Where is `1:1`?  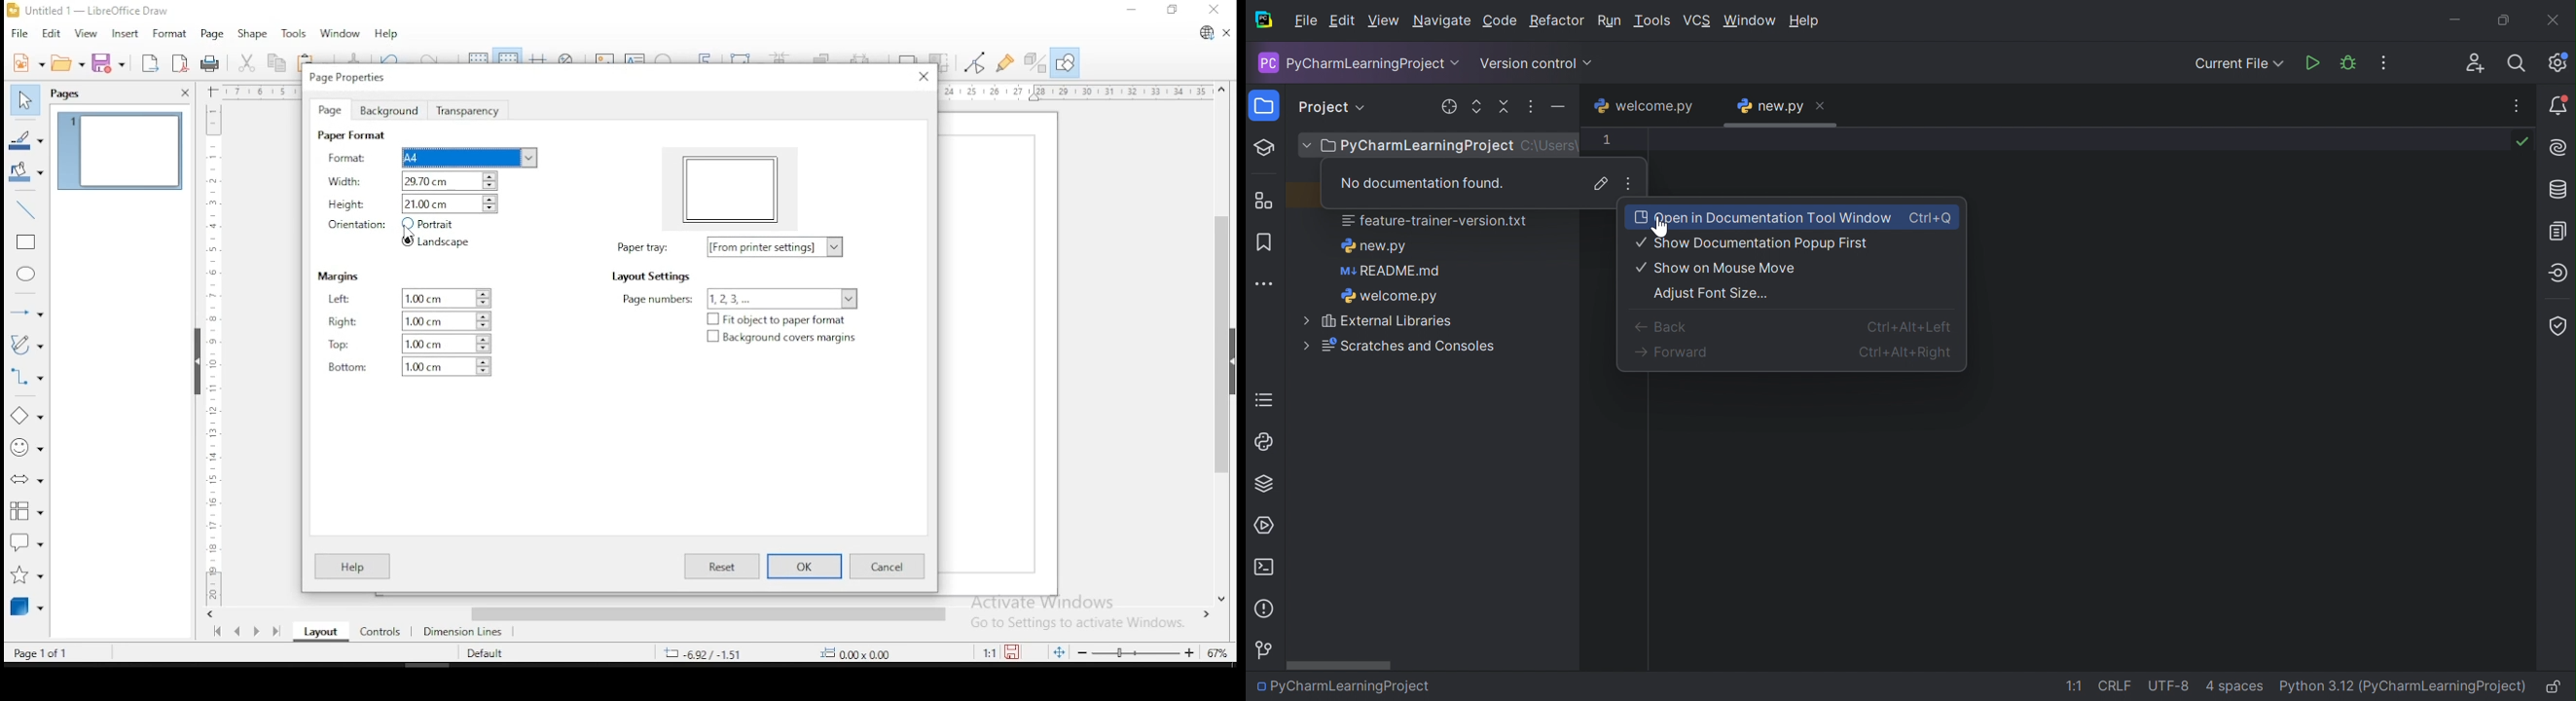 1:1 is located at coordinates (986, 652).